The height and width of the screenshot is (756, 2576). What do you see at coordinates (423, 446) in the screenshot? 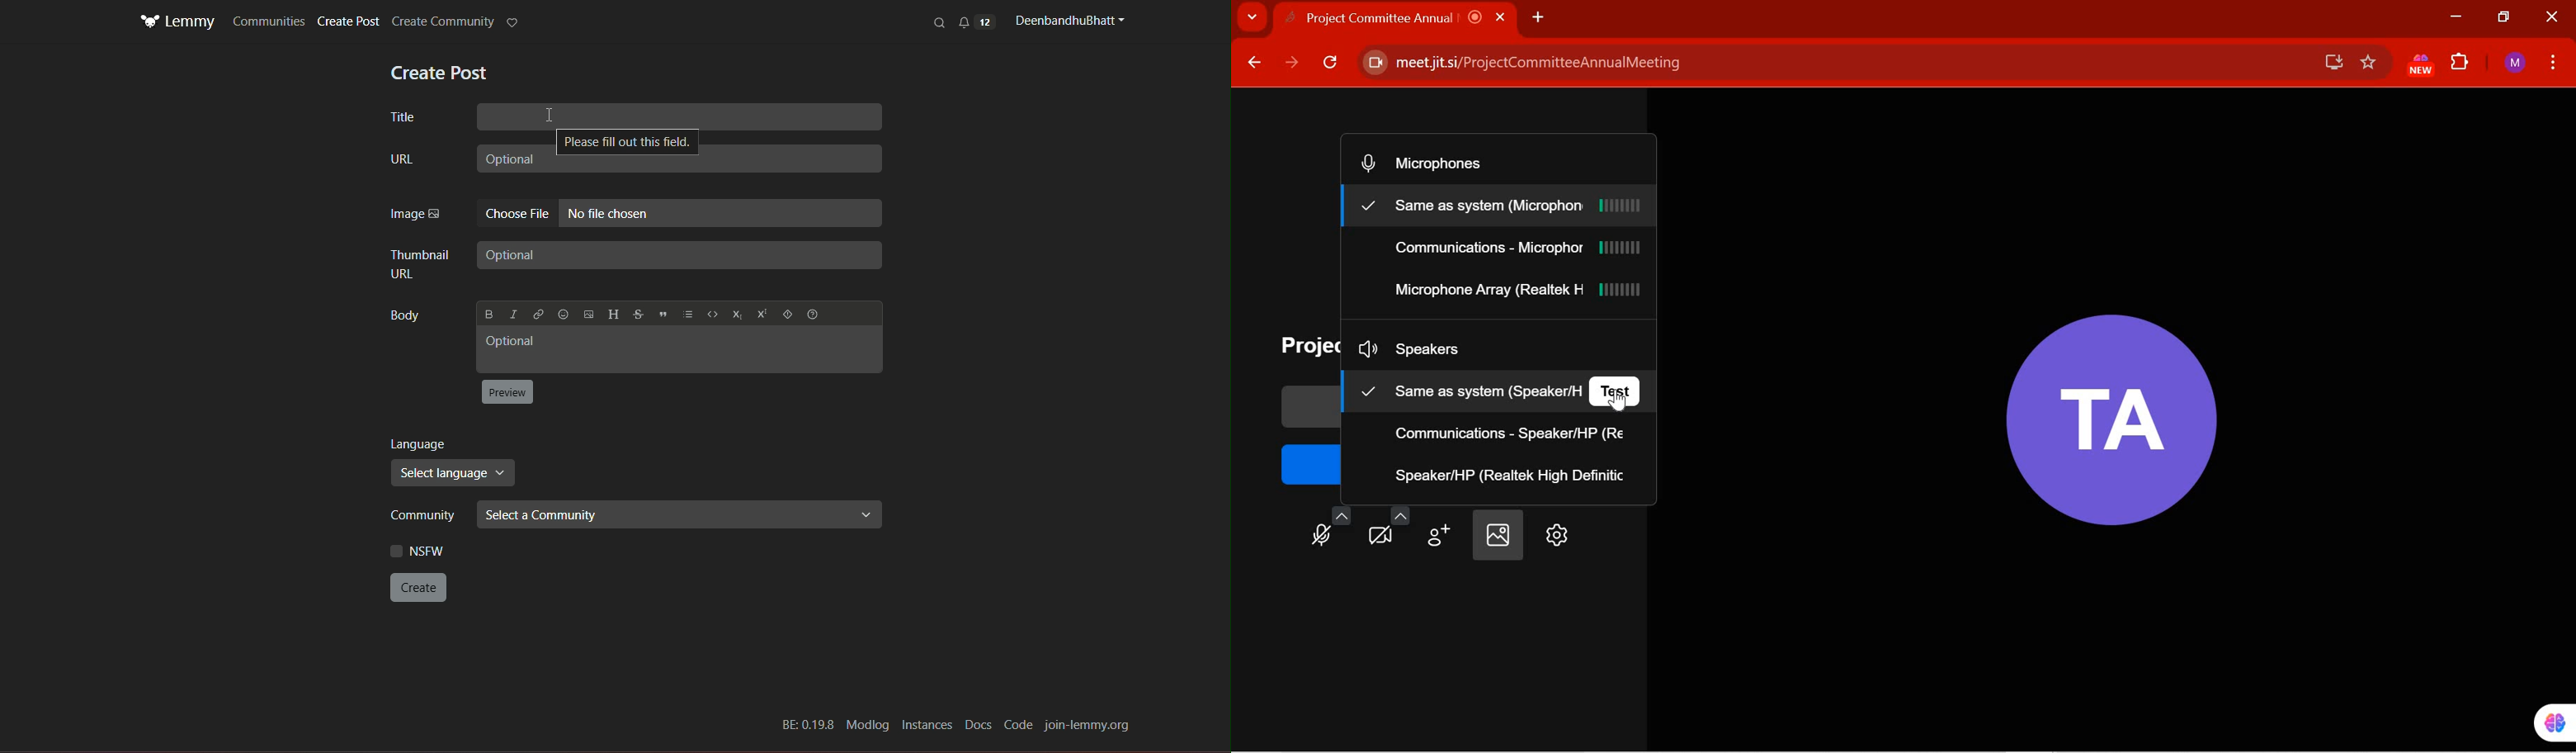
I see `language` at bounding box center [423, 446].